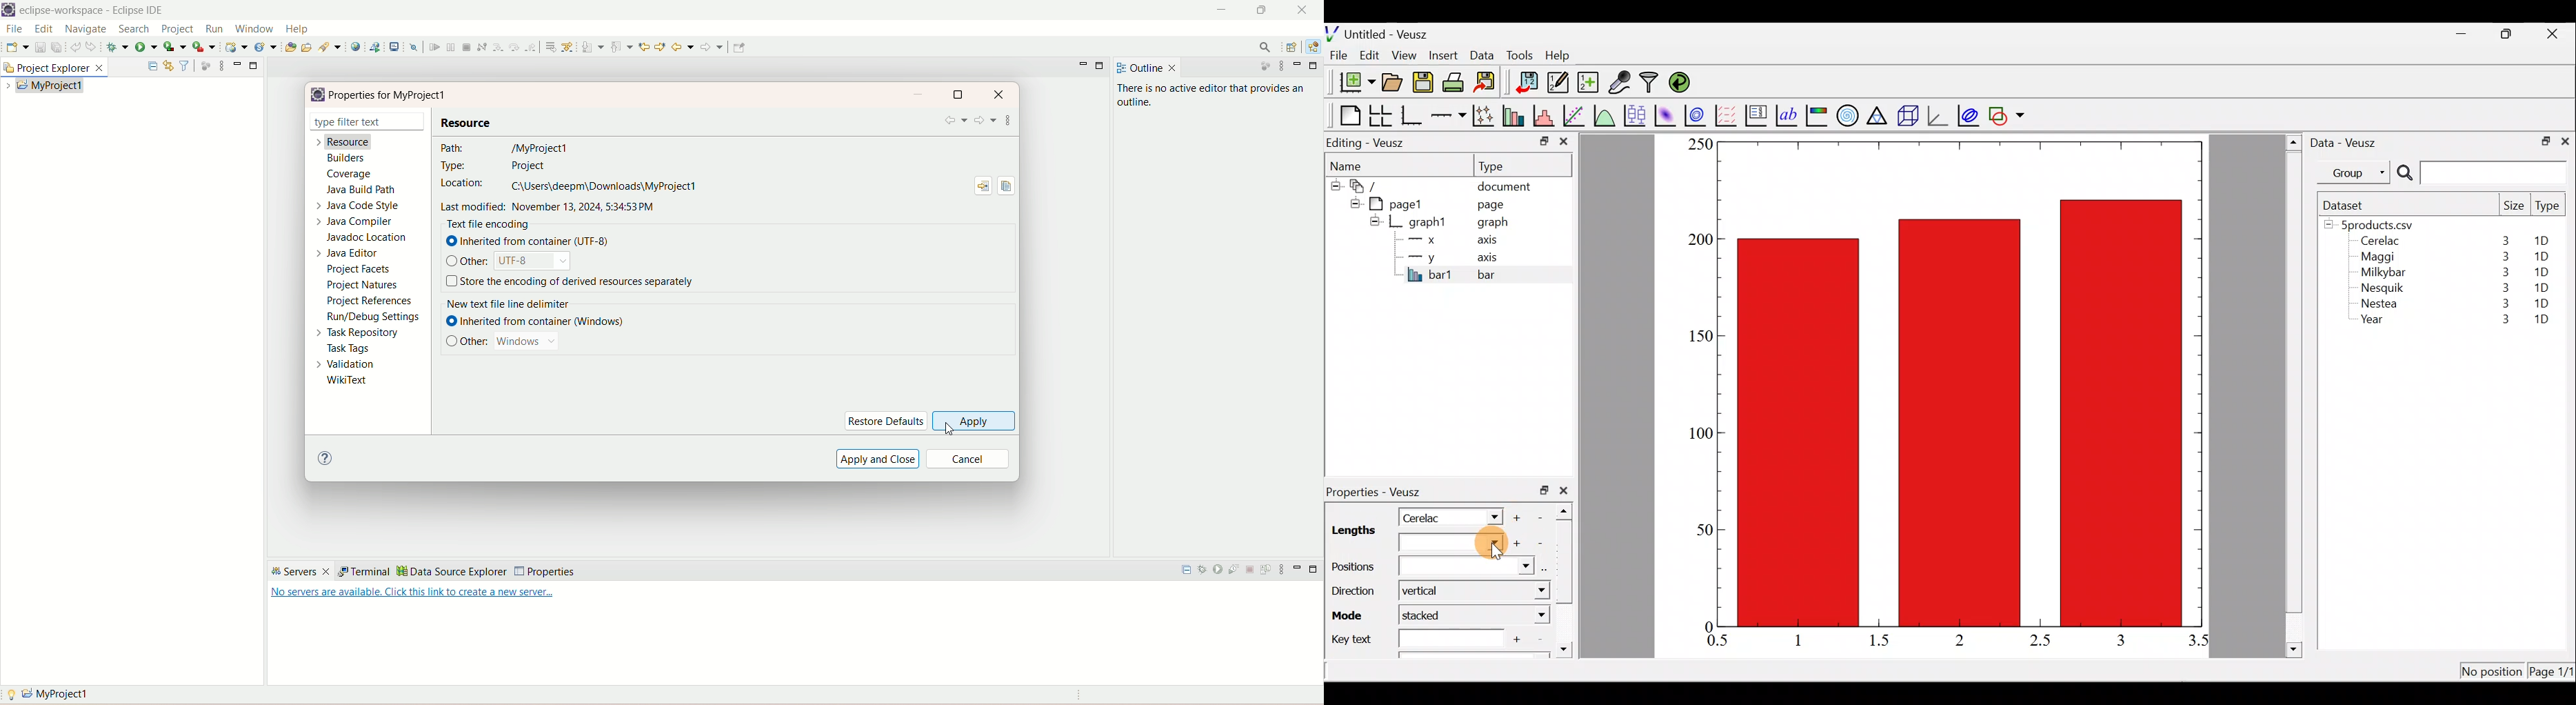 The width and height of the screenshot is (2576, 728). What do you see at coordinates (1697, 435) in the screenshot?
I see `100` at bounding box center [1697, 435].